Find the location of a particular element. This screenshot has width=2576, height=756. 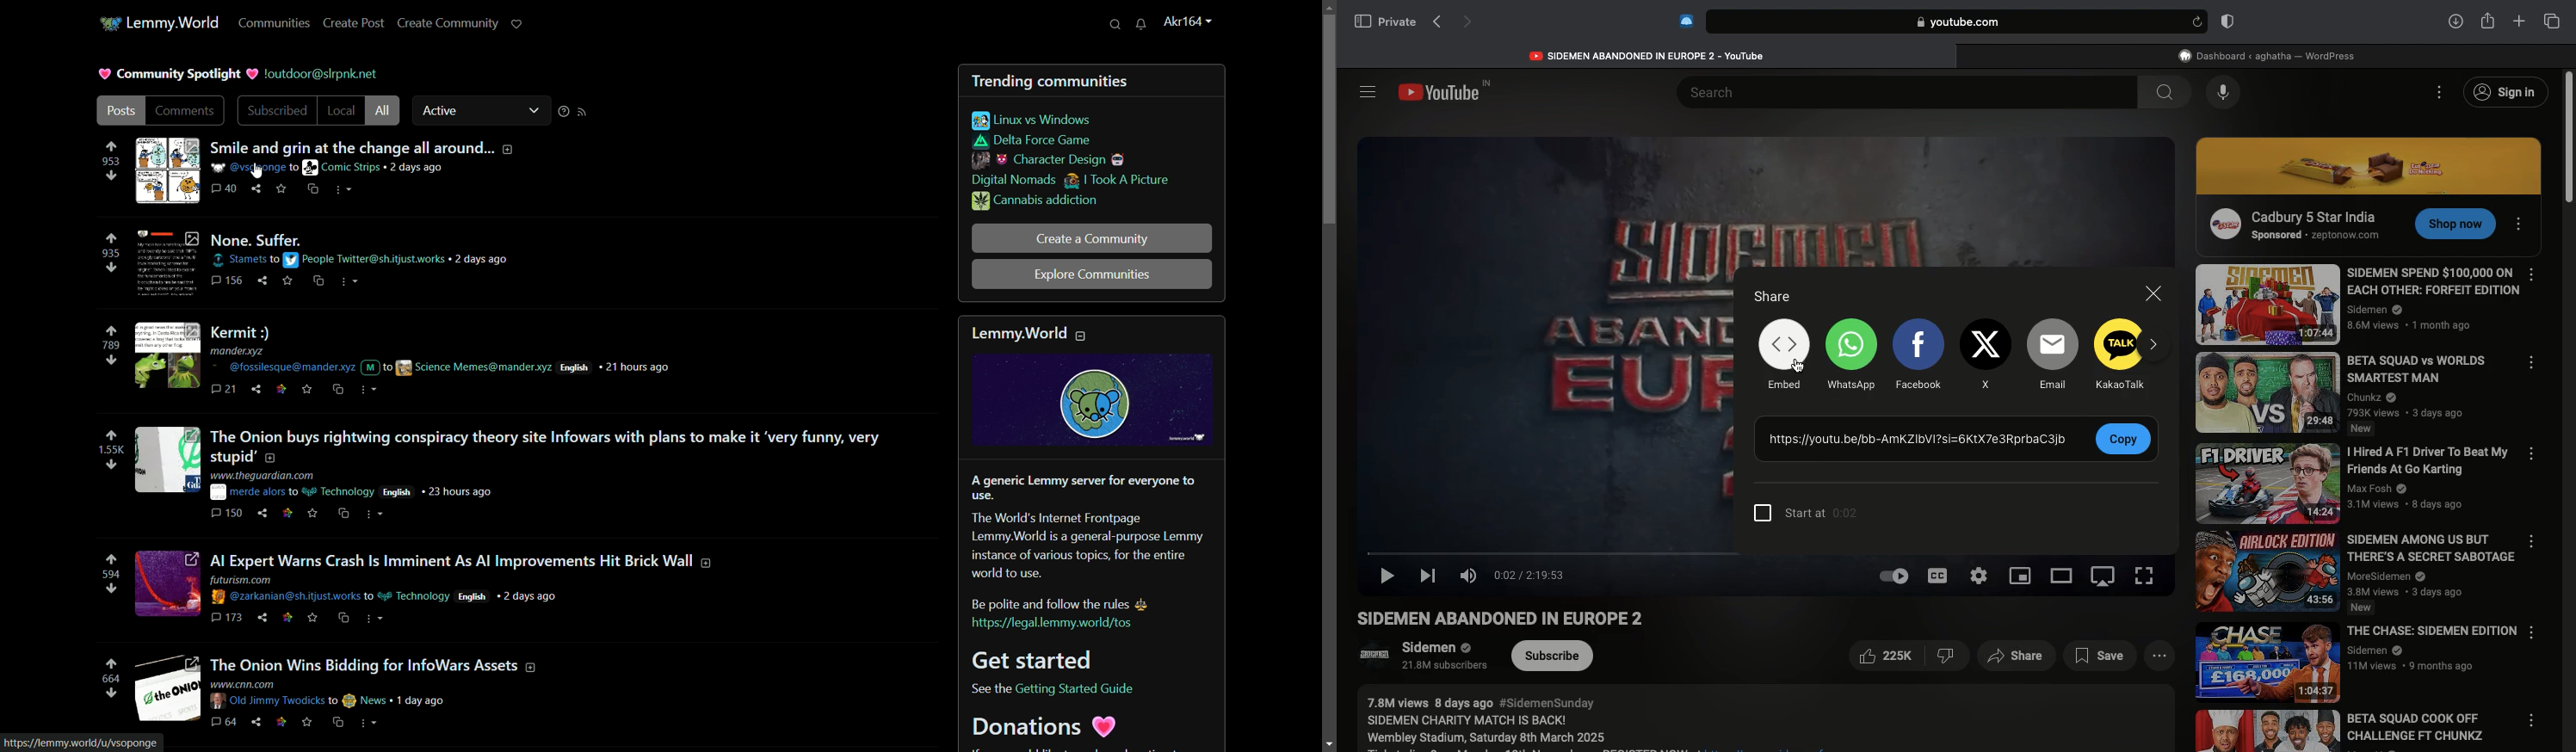

search is located at coordinates (2163, 92).